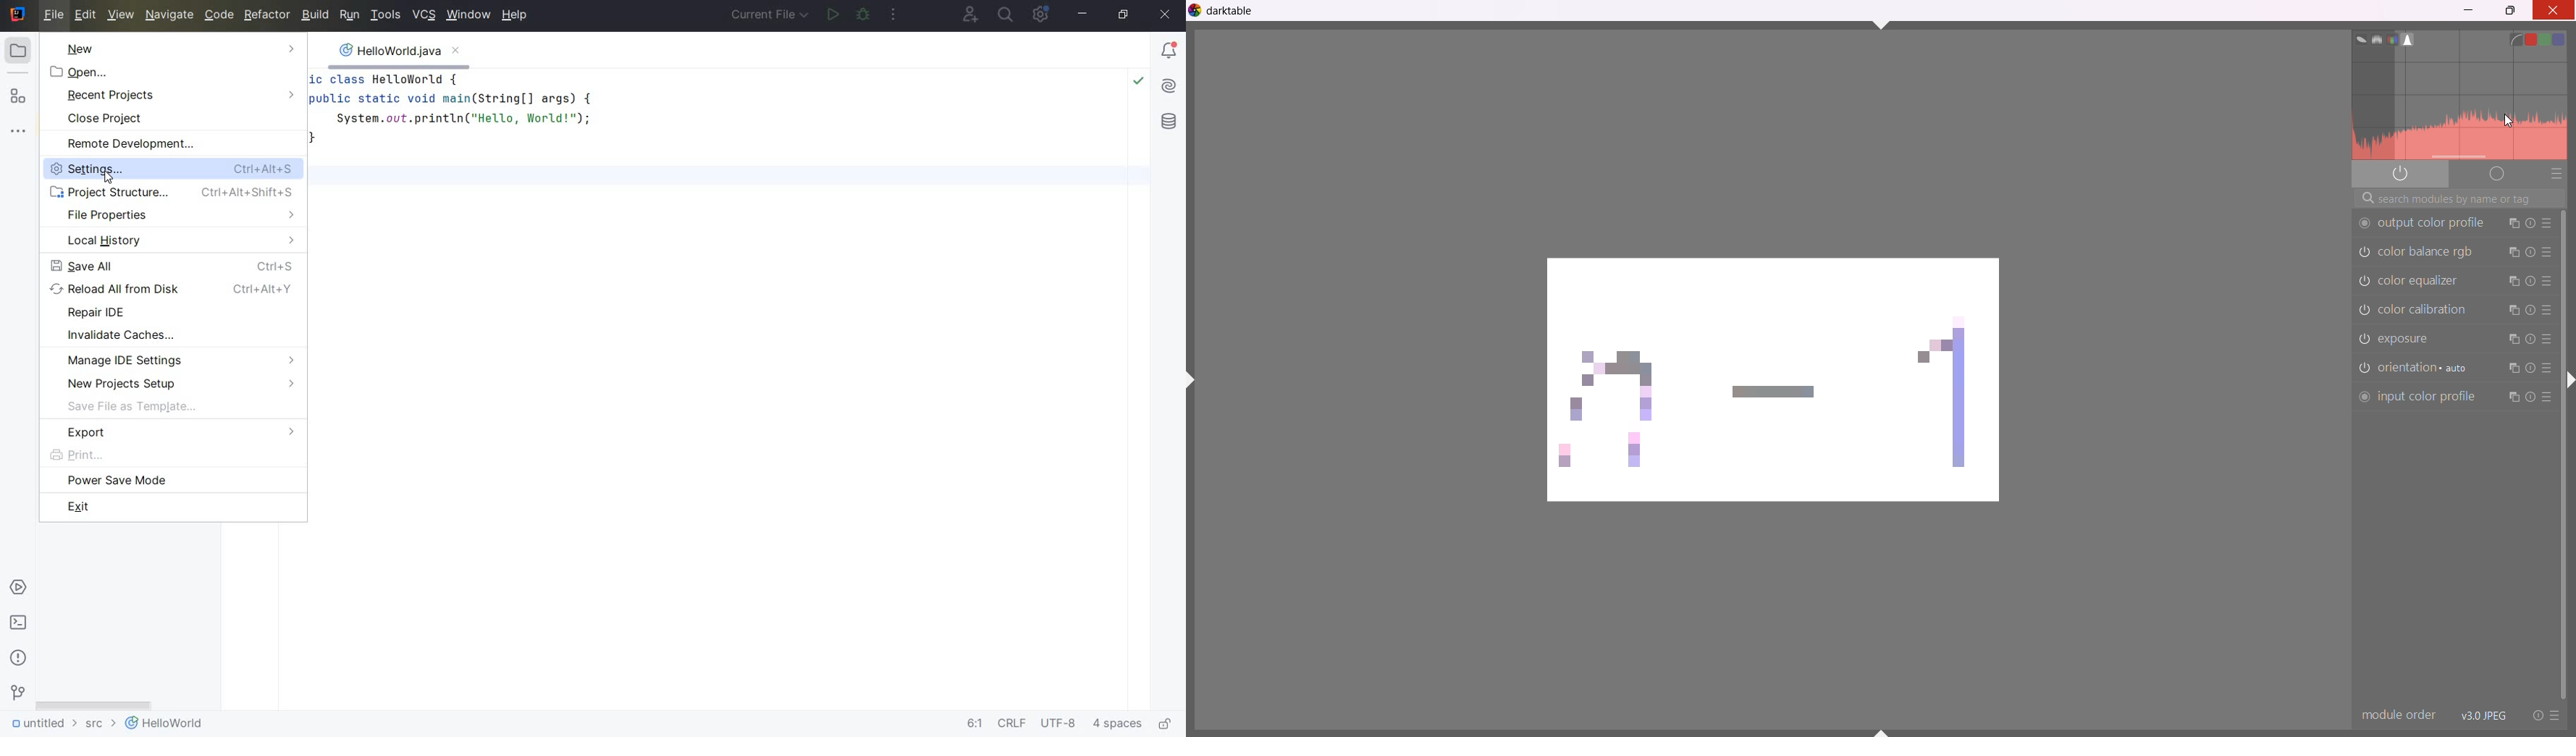 This screenshot has width=2576, height=756. I want to click on vertical scroll bar, so click(2564, 453).